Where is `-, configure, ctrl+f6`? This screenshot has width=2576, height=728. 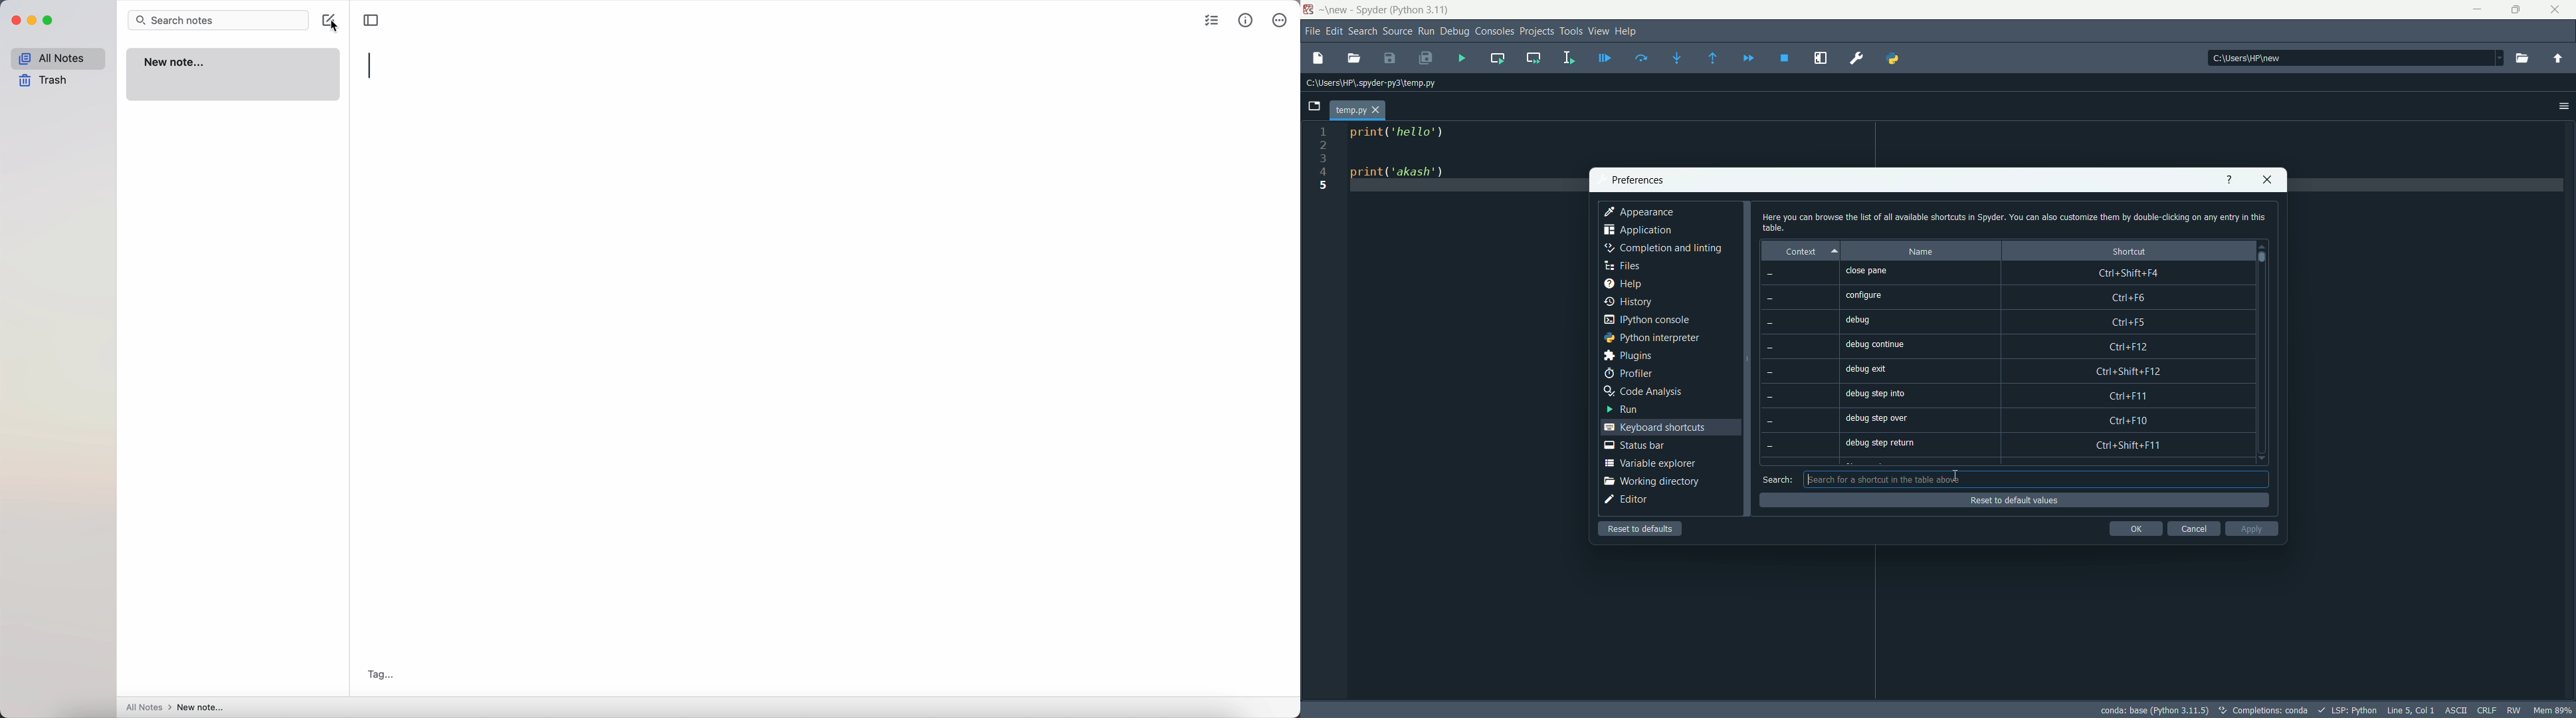
-, configure, ctrl+f6 is located at coordinates (1999, 299).